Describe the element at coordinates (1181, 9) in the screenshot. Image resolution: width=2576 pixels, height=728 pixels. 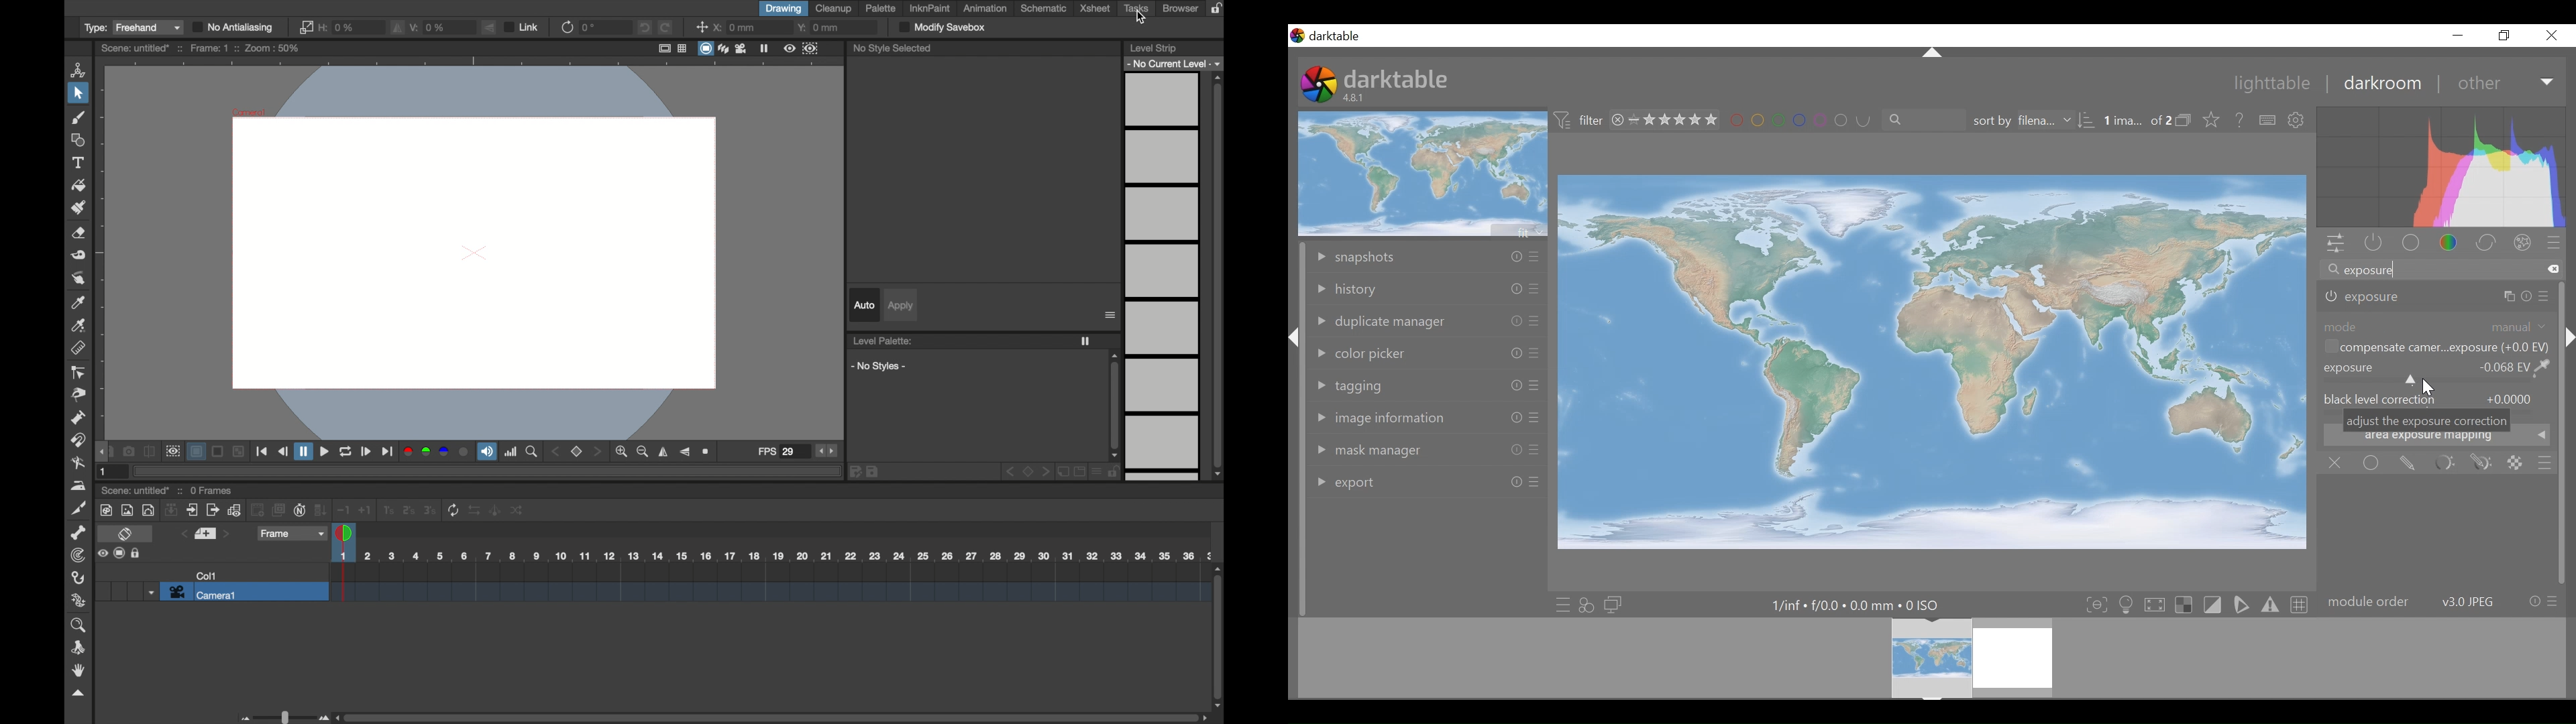
I see `browser` at that location.